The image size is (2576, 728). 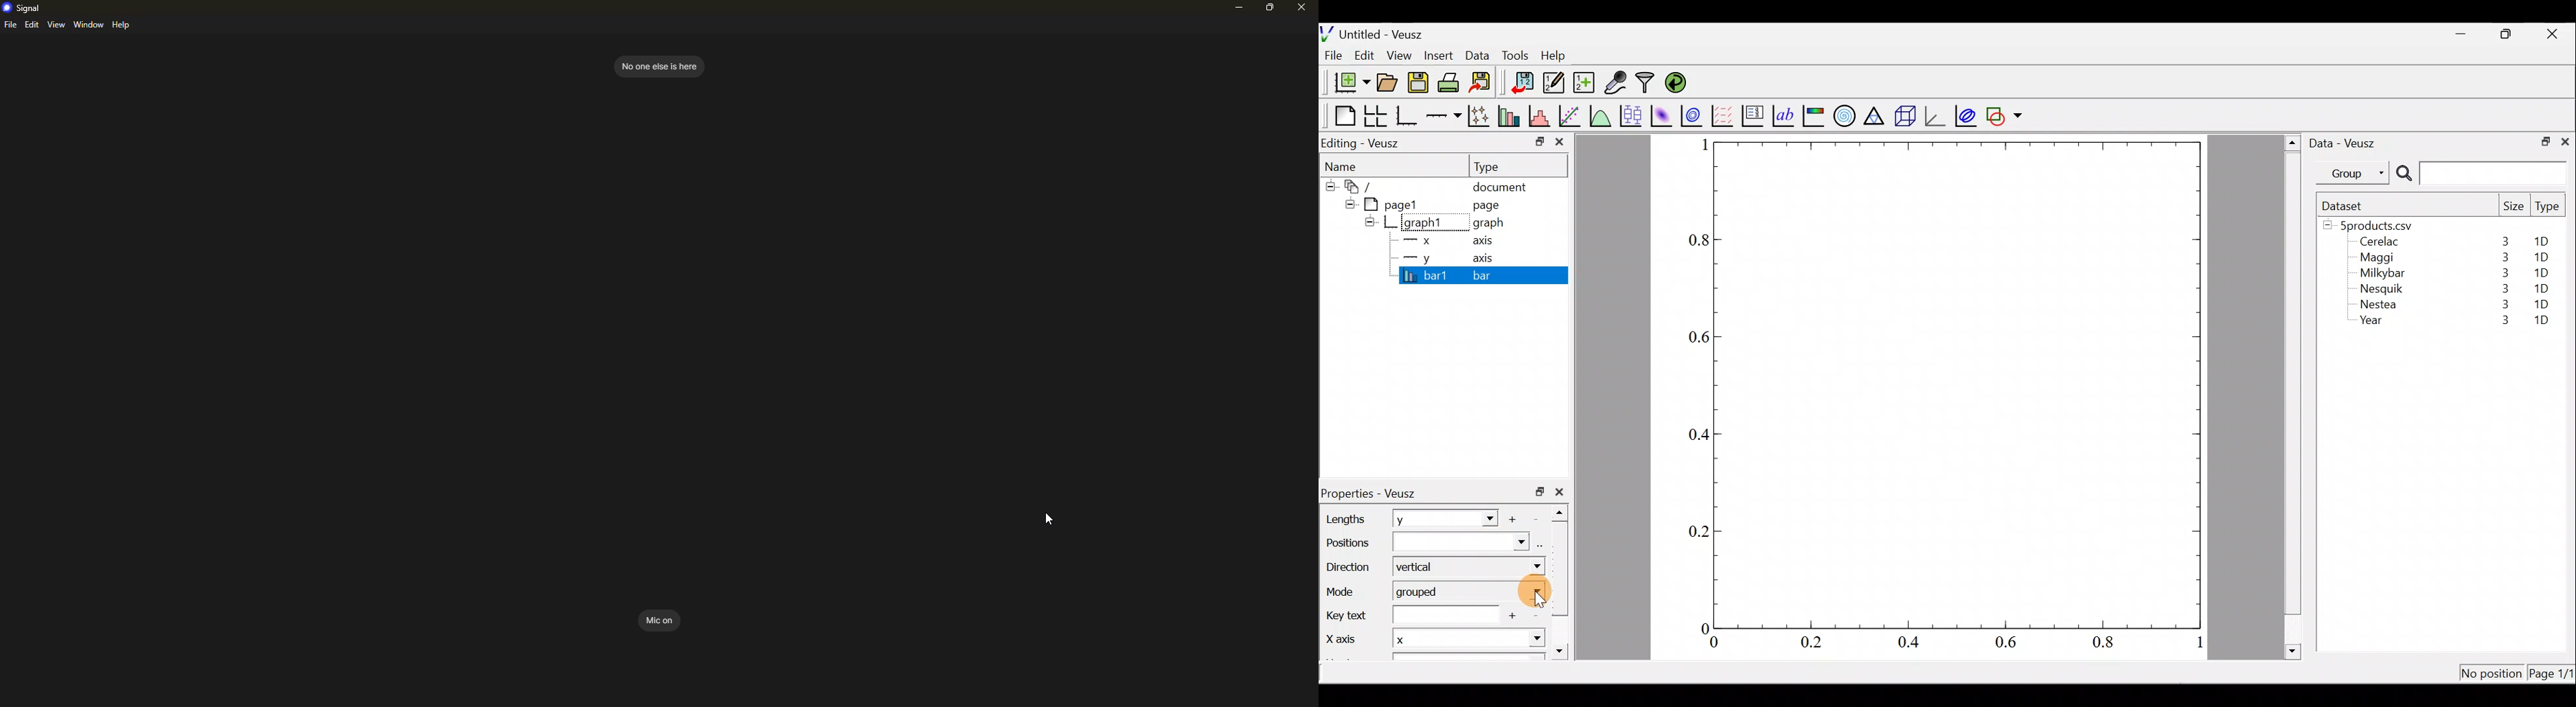 I want to click on help, so click(x=124, y=25).